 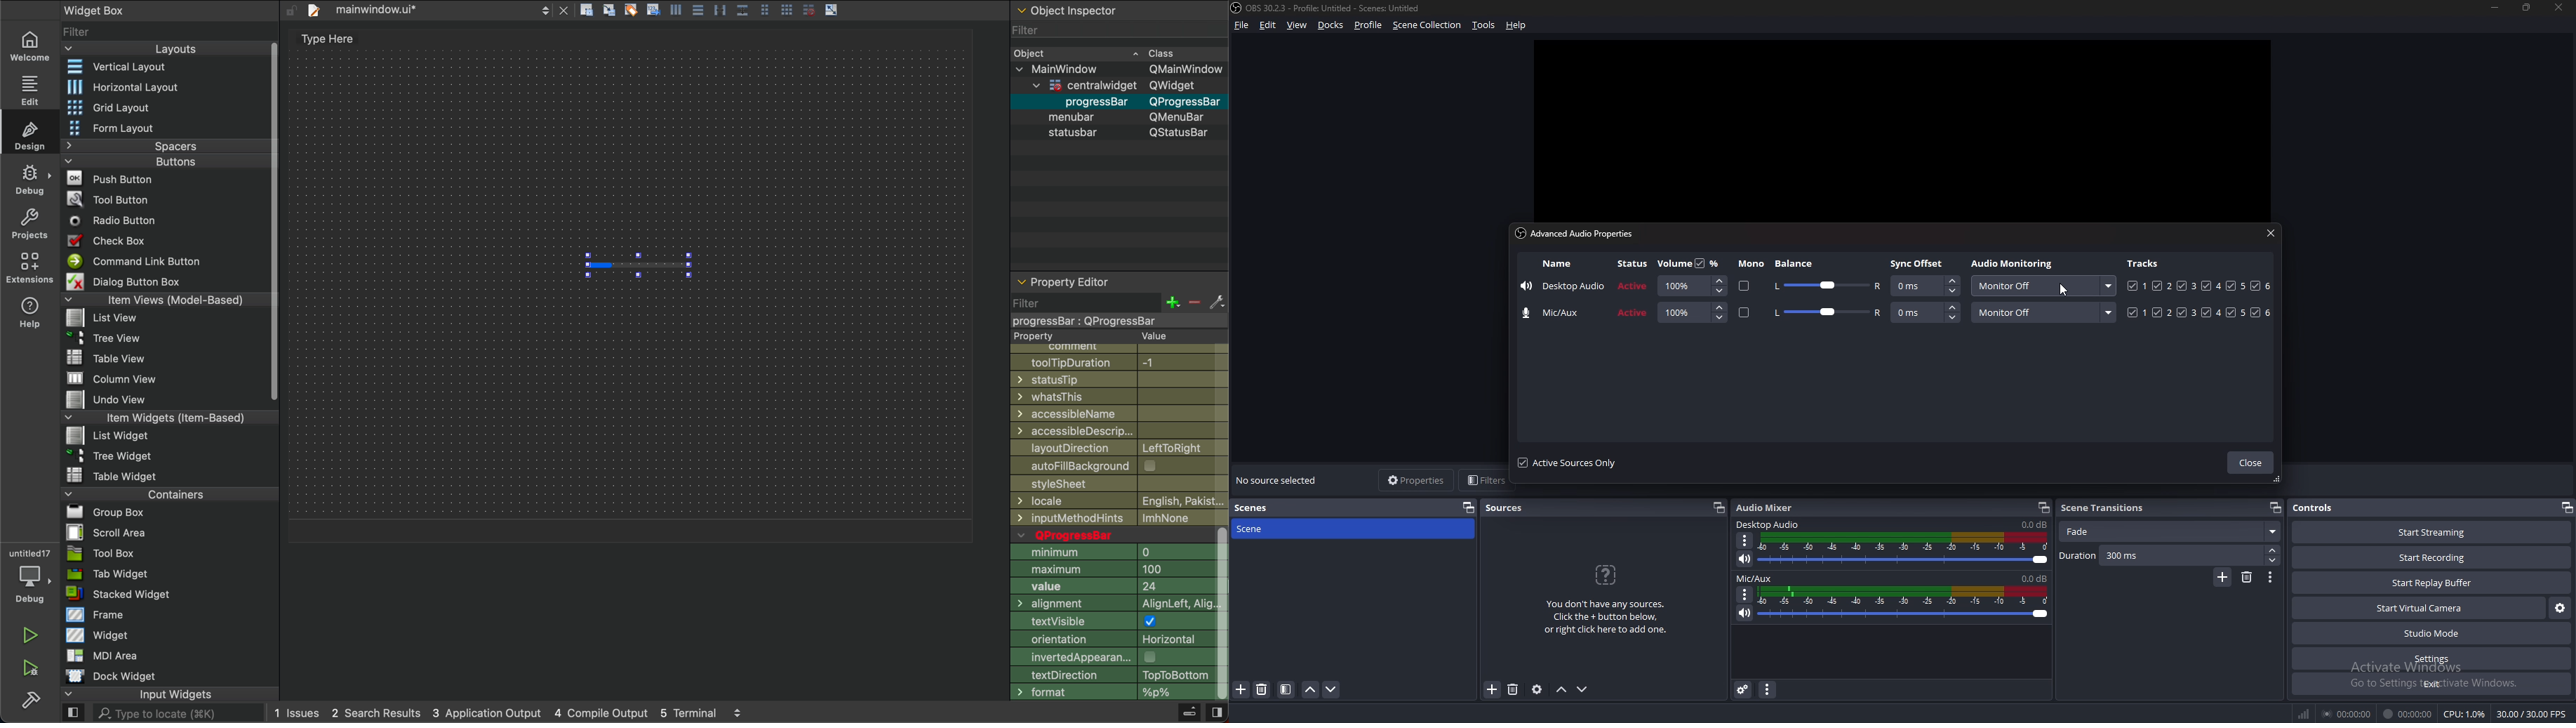 What do you see at coordinates (1563, 286) in the screenshot?
I see `name` at bounding box center [1563, 286].